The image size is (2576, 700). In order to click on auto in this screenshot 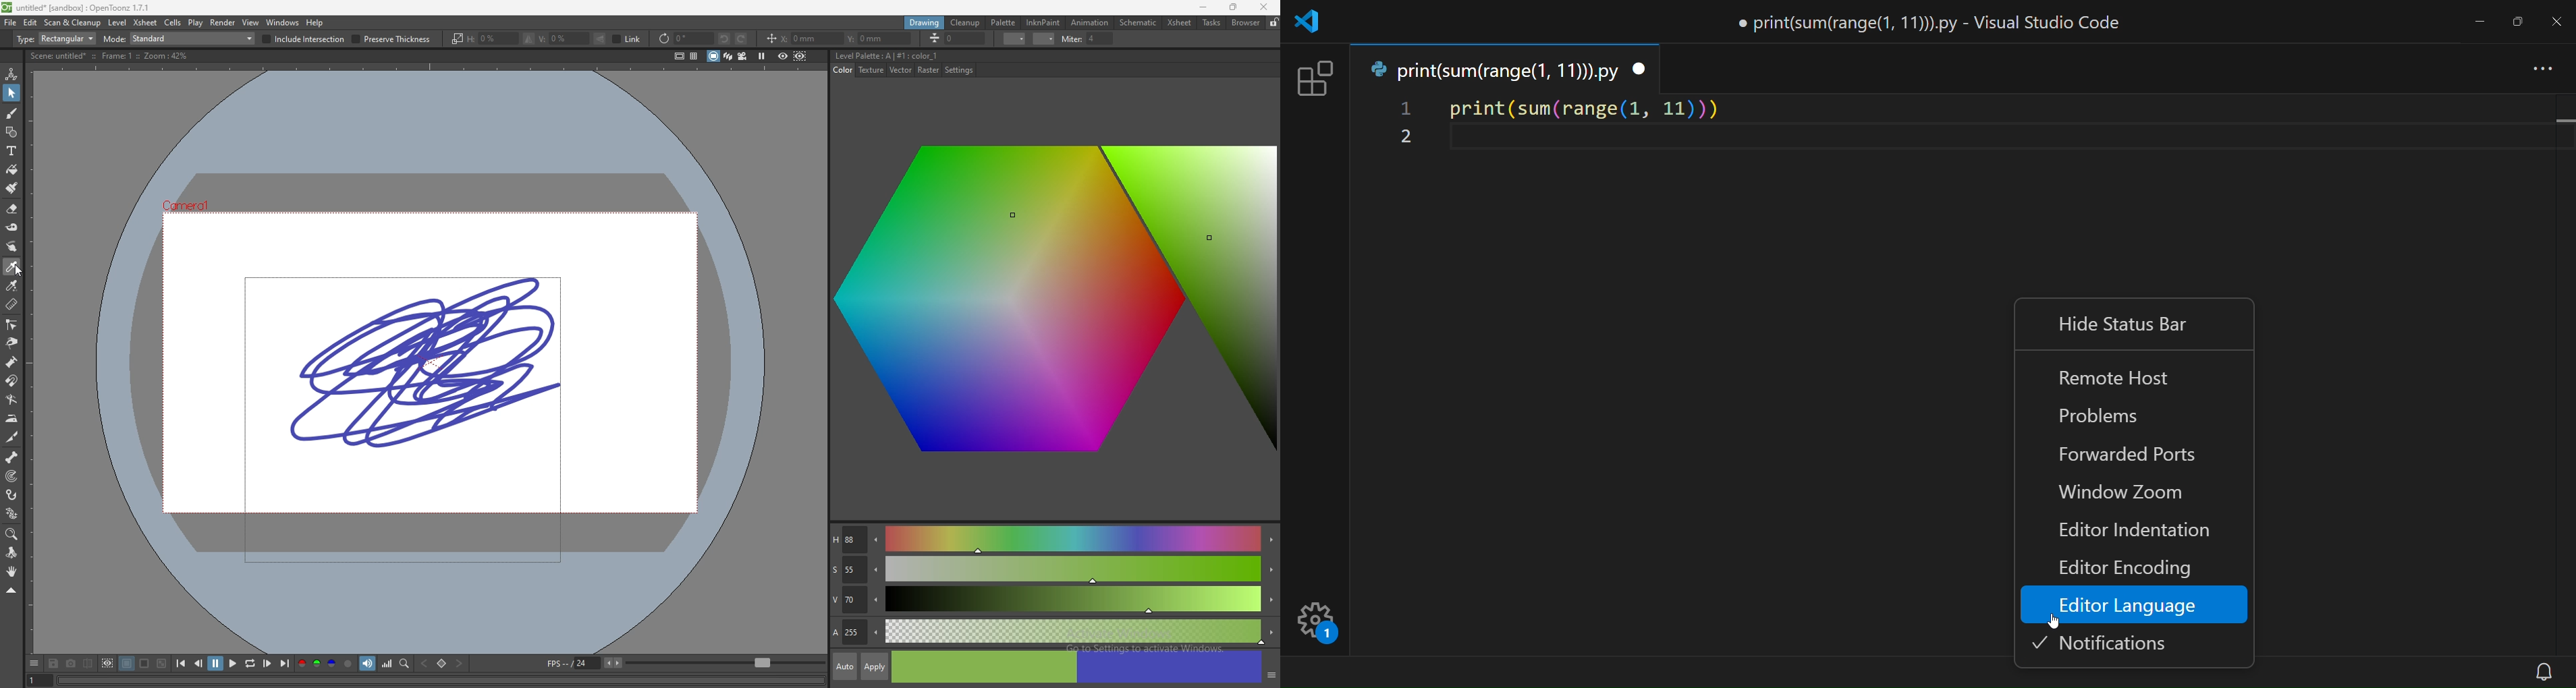, I will do `click(845, 667)`.